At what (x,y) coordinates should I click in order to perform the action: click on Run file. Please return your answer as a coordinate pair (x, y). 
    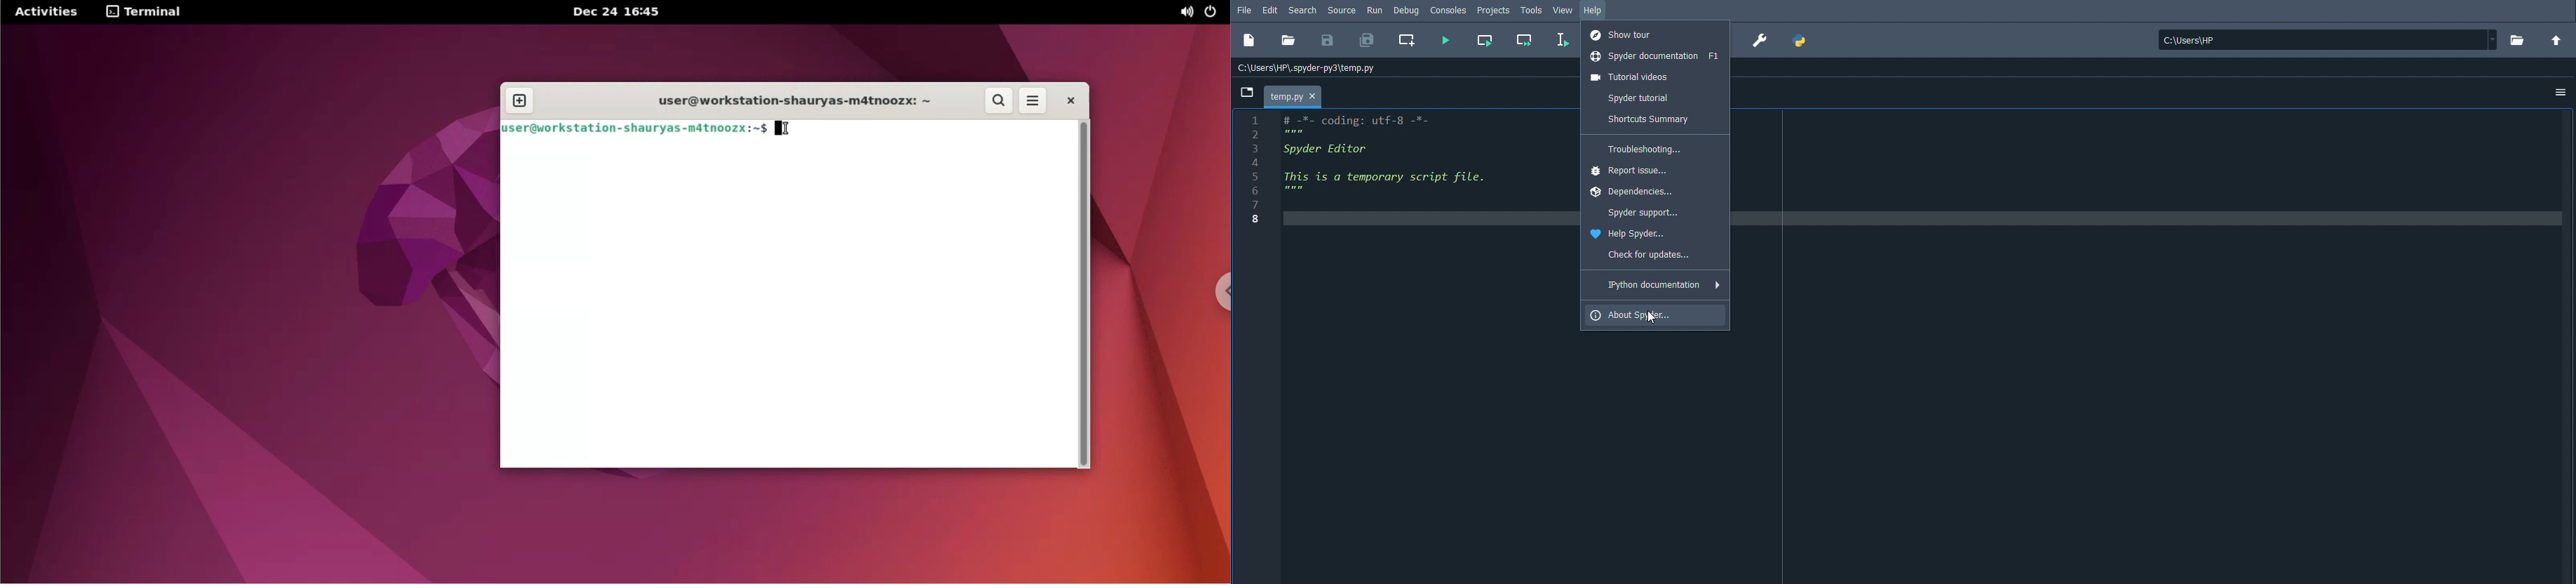
    Looking at the image, I should click on (1447, 39).